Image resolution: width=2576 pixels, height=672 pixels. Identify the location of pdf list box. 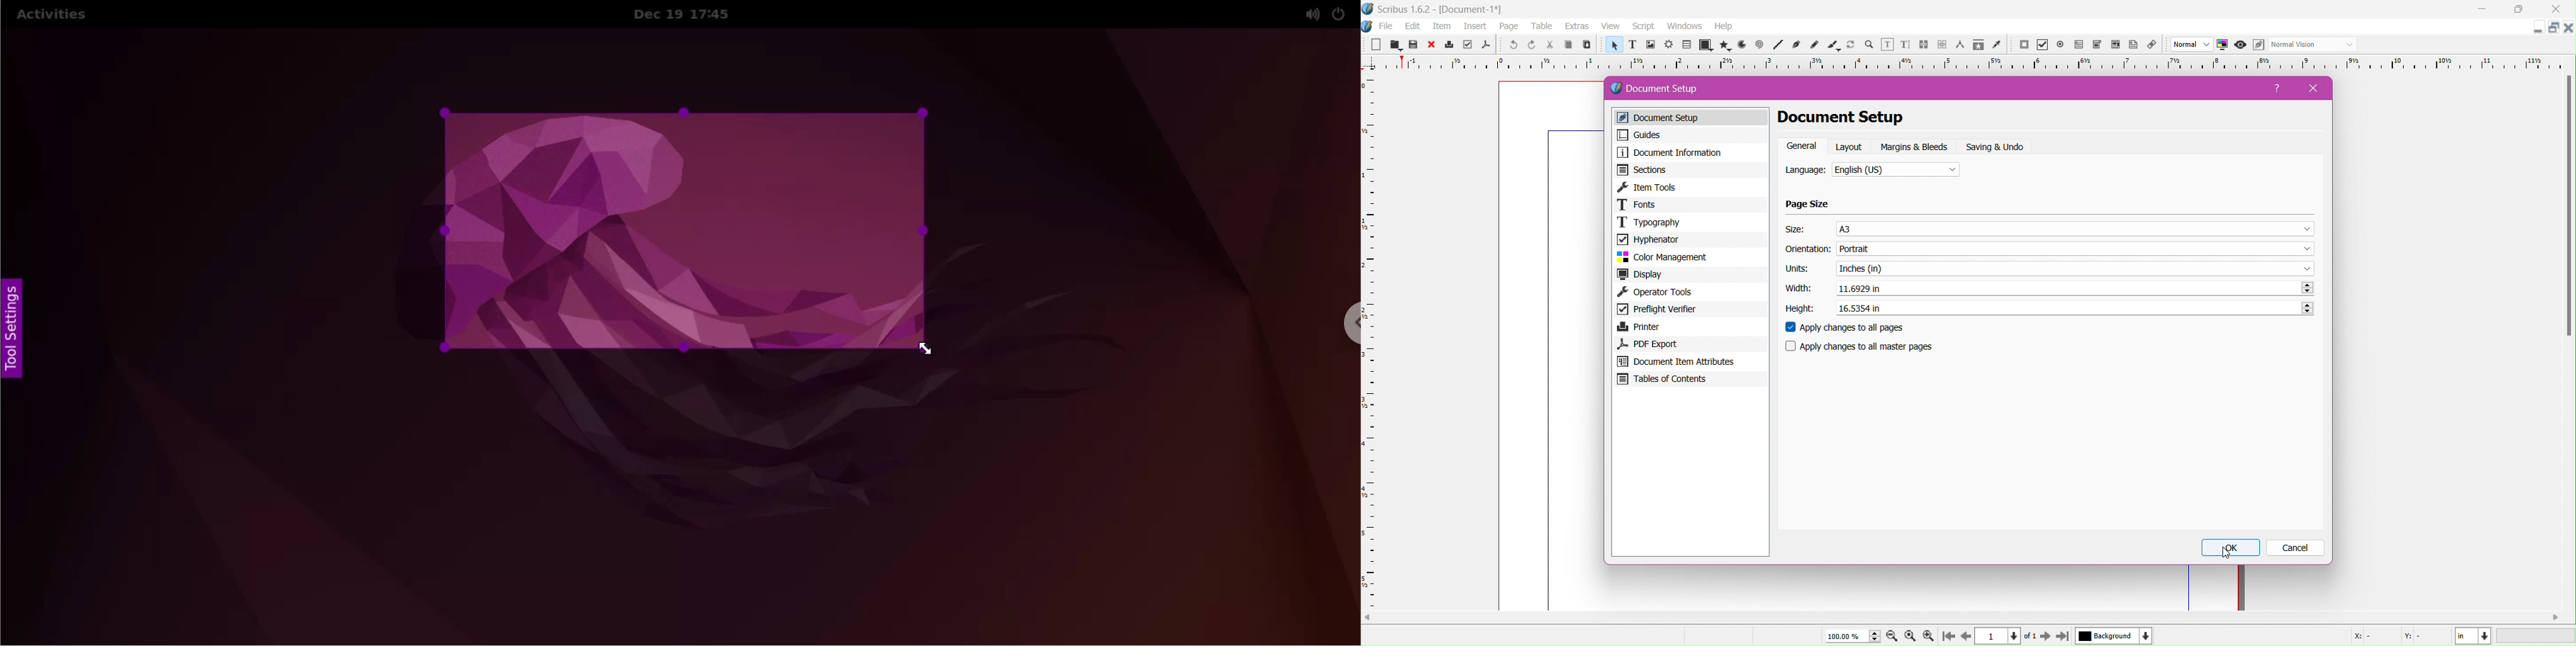
(2117, 46).